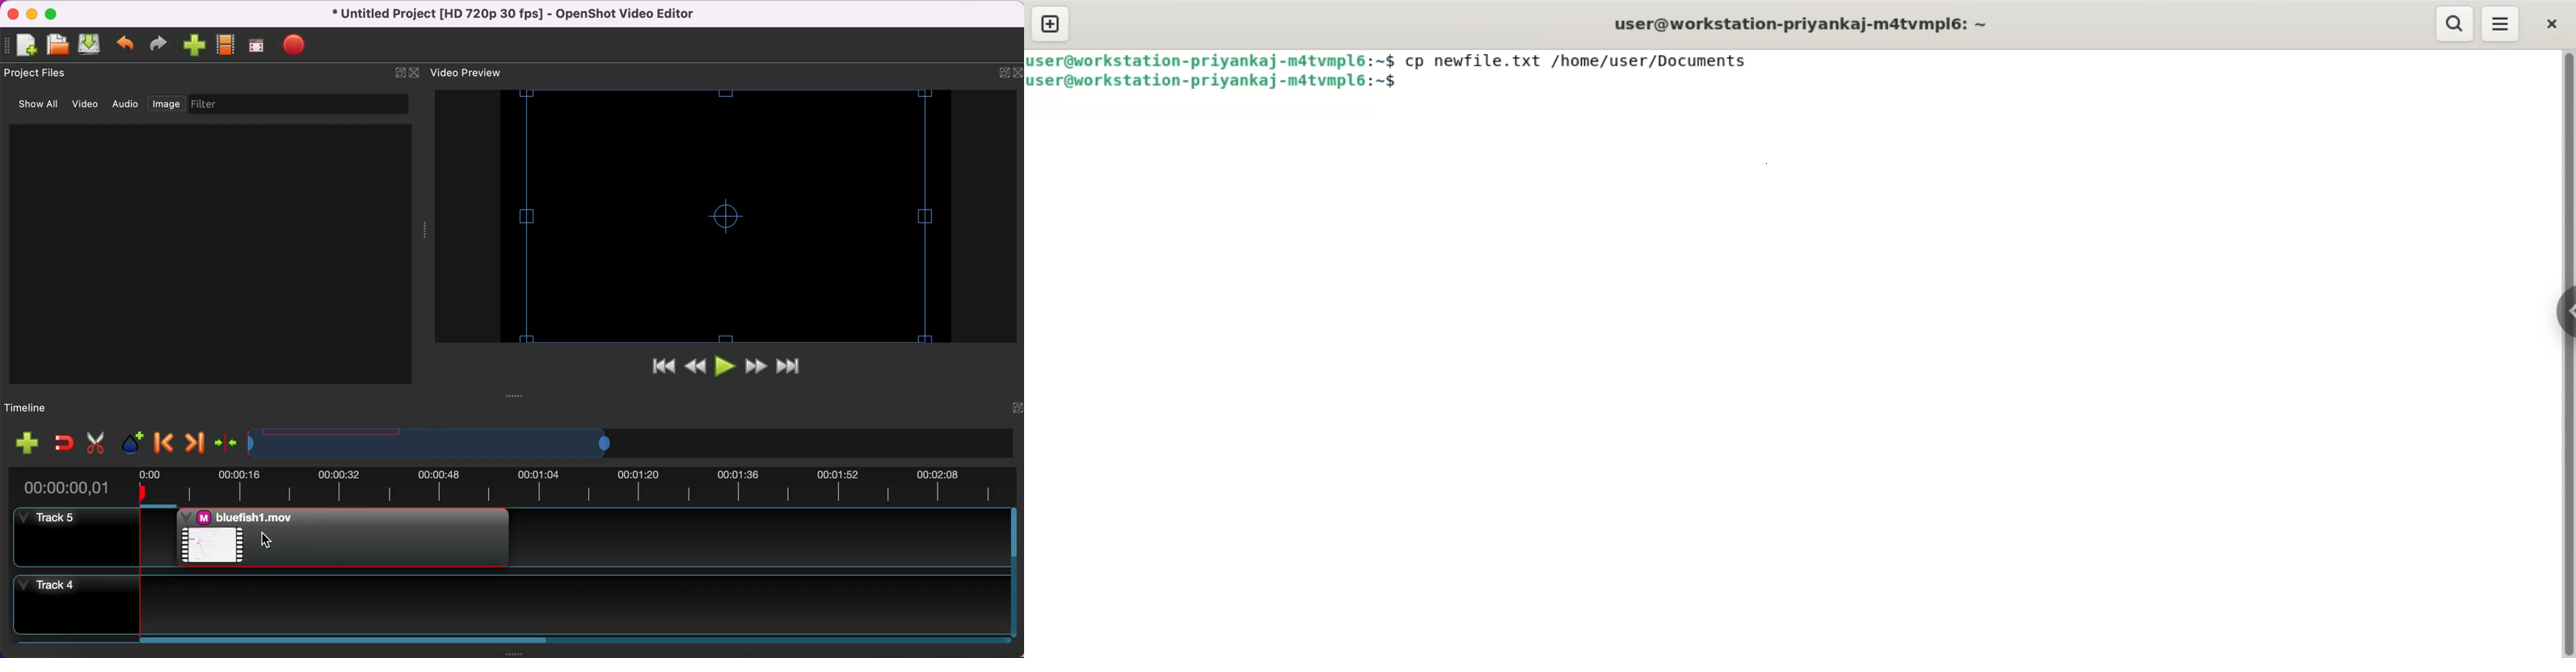 Image resolution: width=2576 pixels, height=672 pixels. I want to click on rewind, so click(694, 370).